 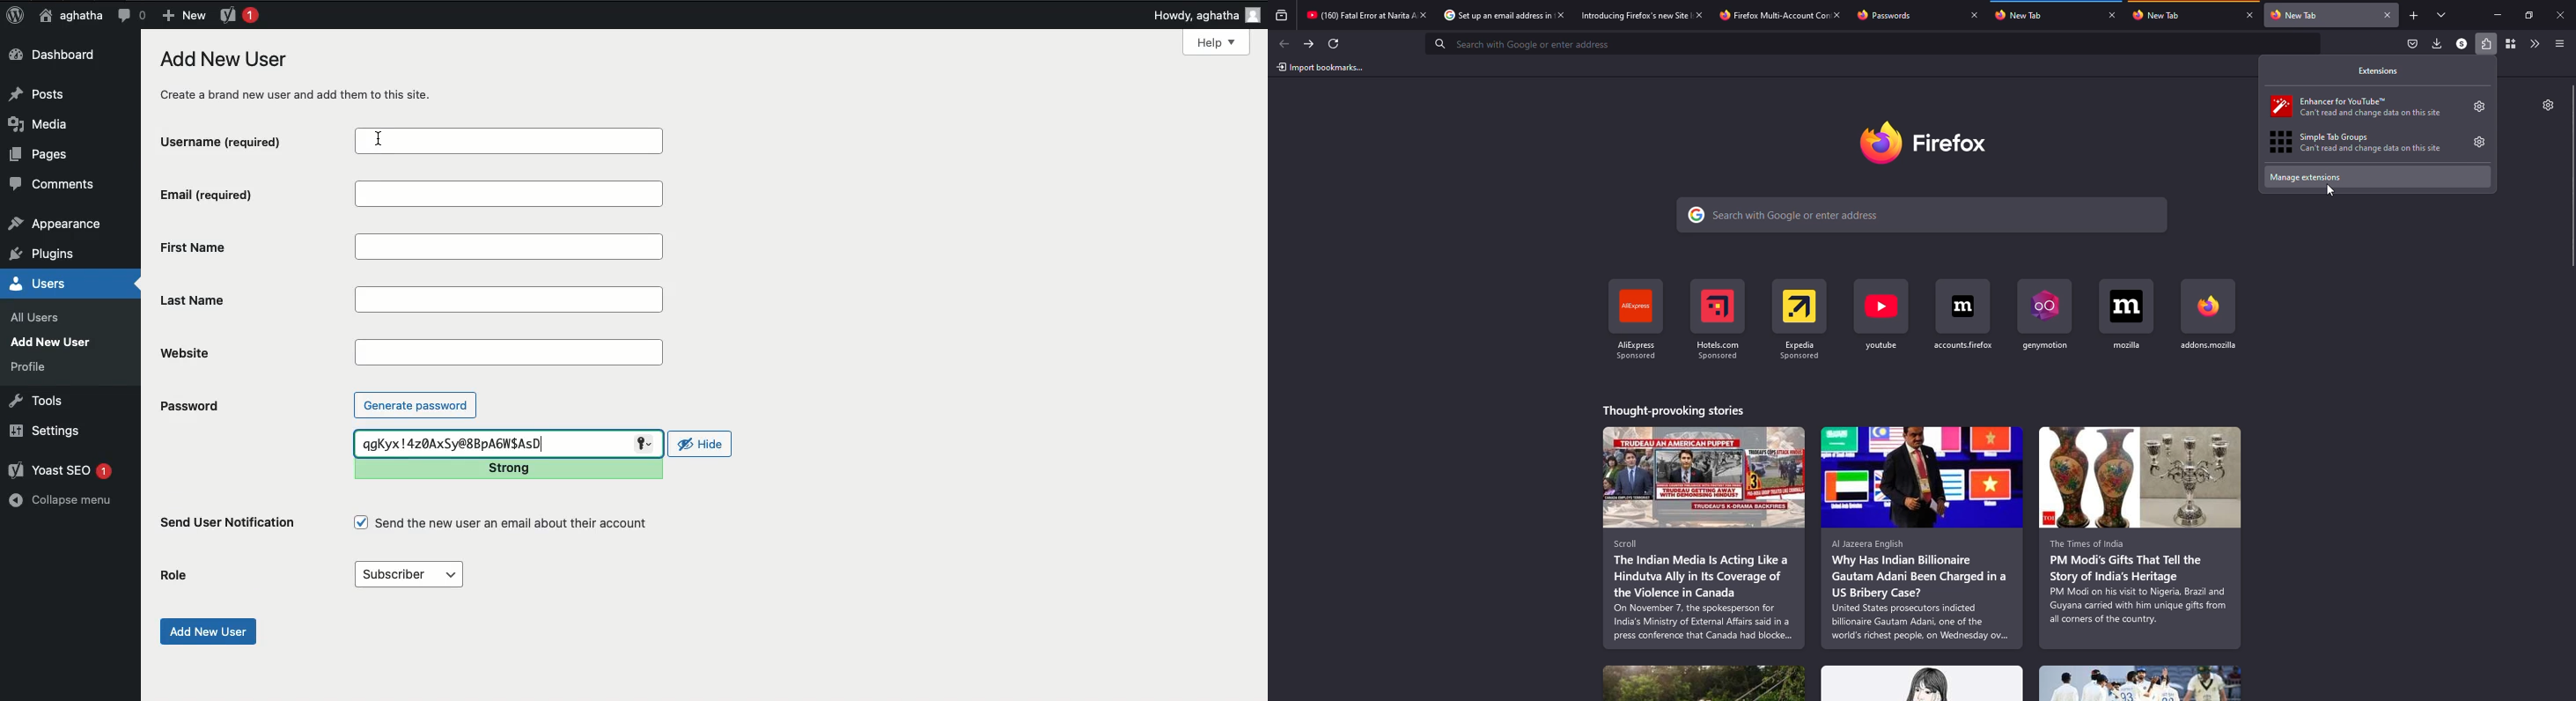 What do you see at coordinates (1765, 14) in the screenshot?
I see `tab` at bounding box center [1765, 14].